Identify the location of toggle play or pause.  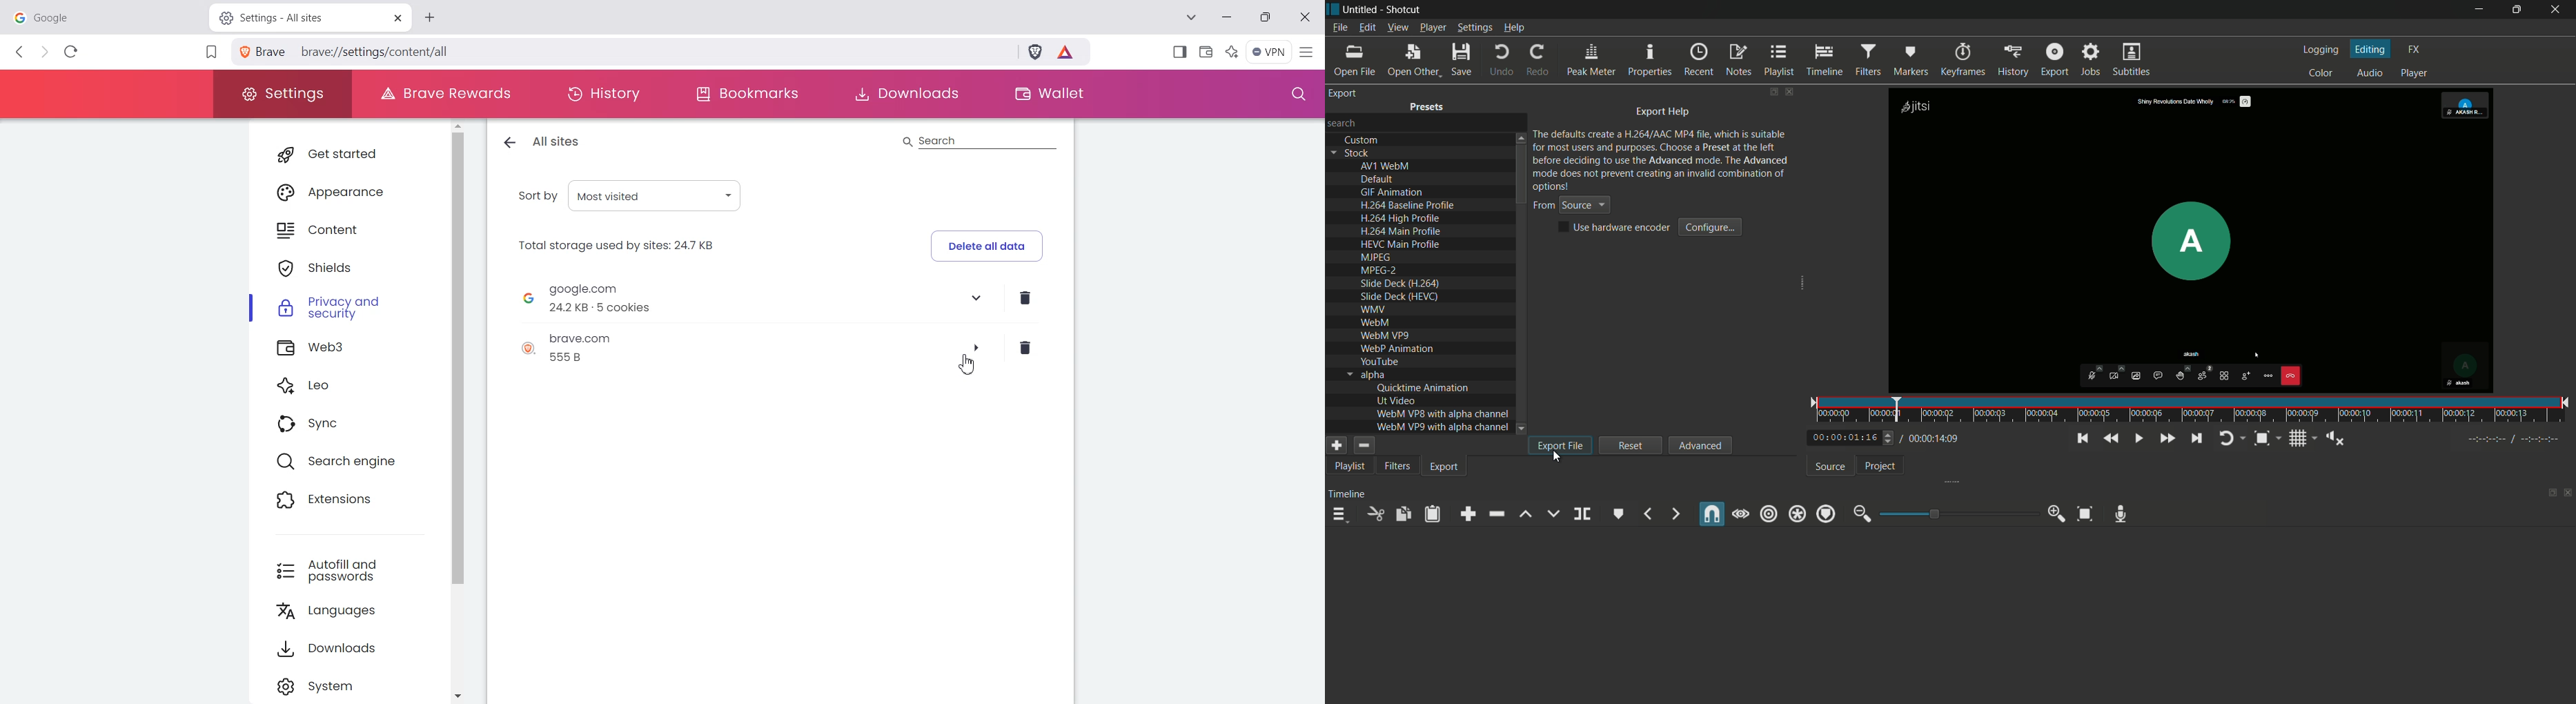
(2139, 439).